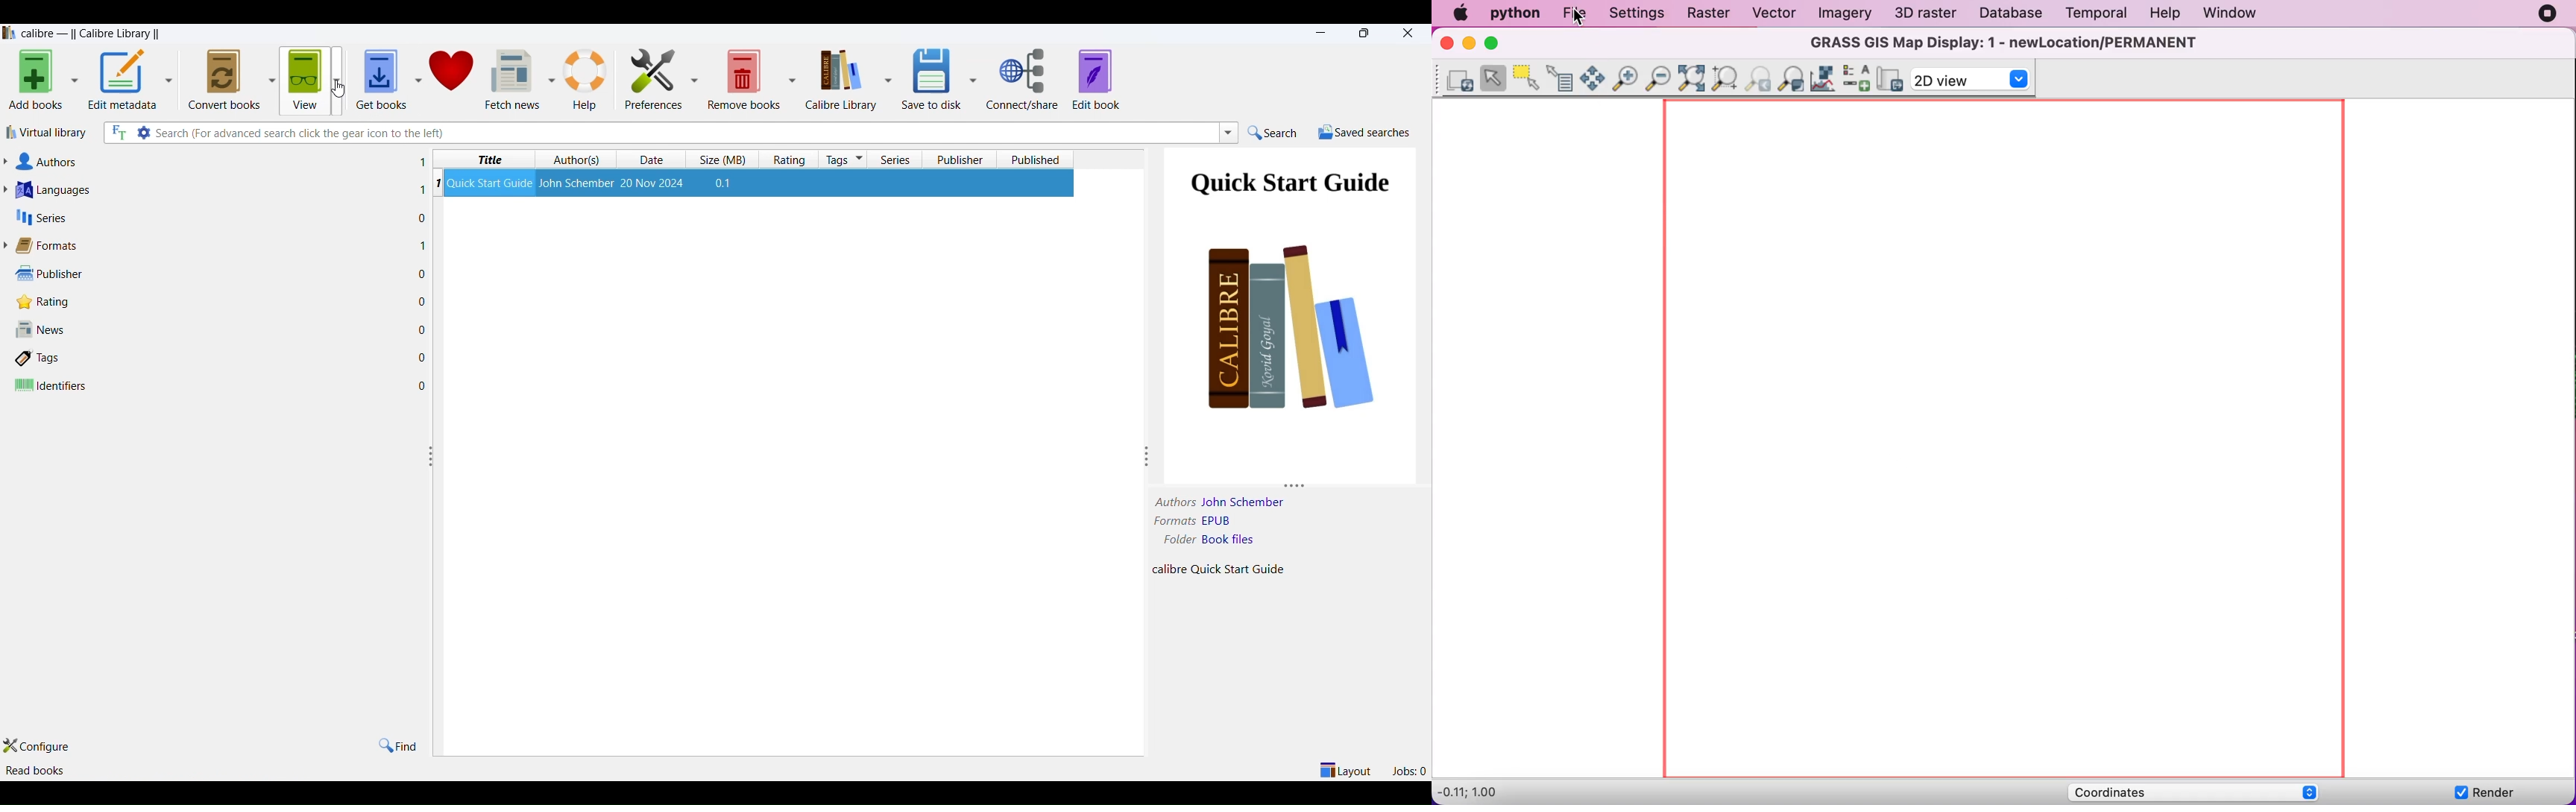 The image size is (2576, 812). I want to click on find, so click(399, 745).